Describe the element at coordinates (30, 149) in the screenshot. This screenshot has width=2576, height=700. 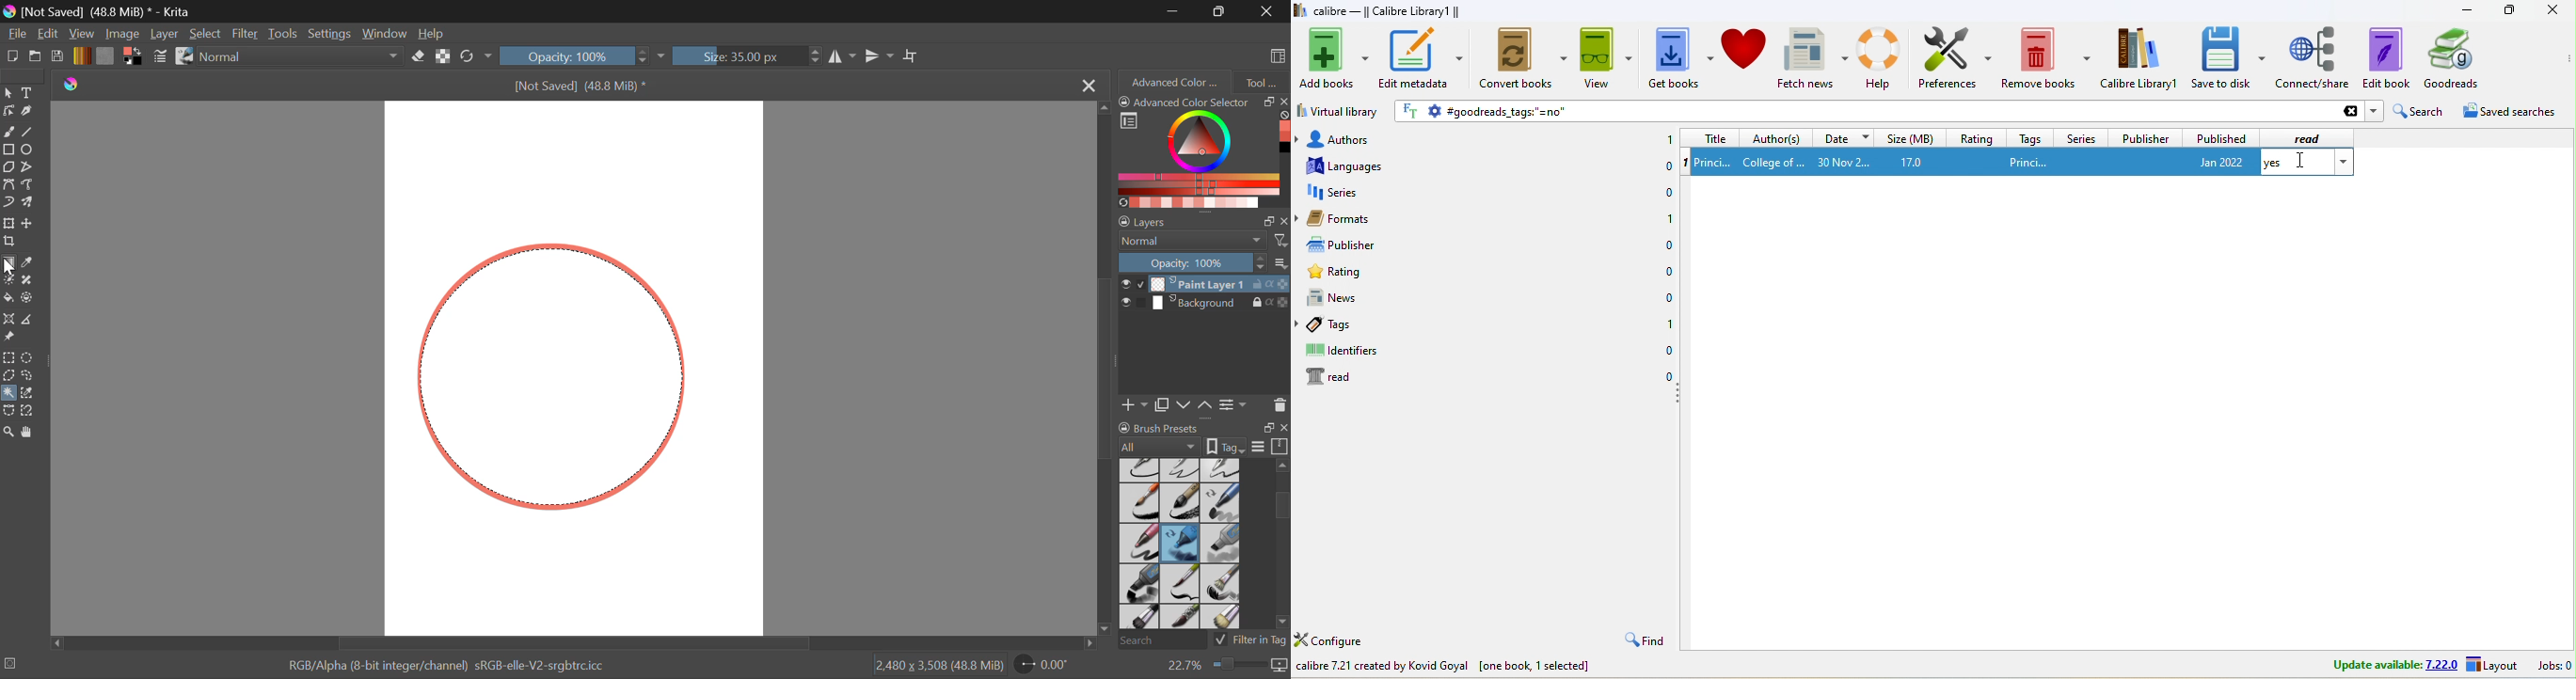
I see `Elipses Selected` at that location.